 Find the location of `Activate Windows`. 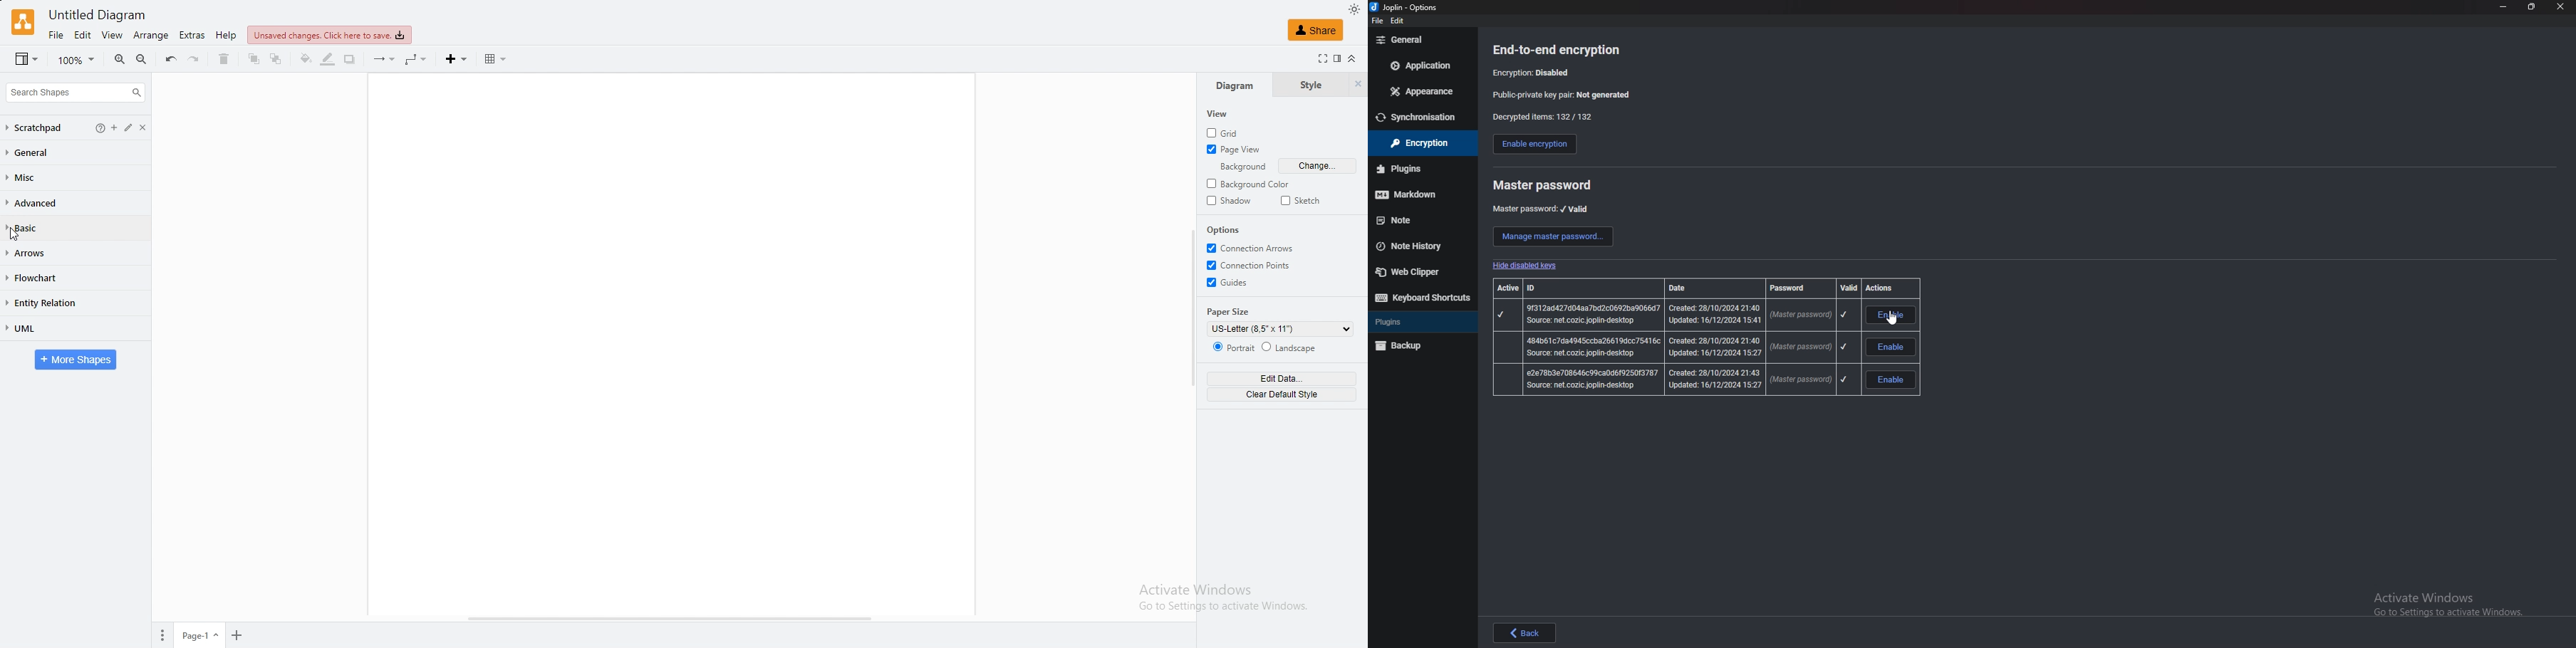

Activate Windows is located at coordinates (2444, 604).